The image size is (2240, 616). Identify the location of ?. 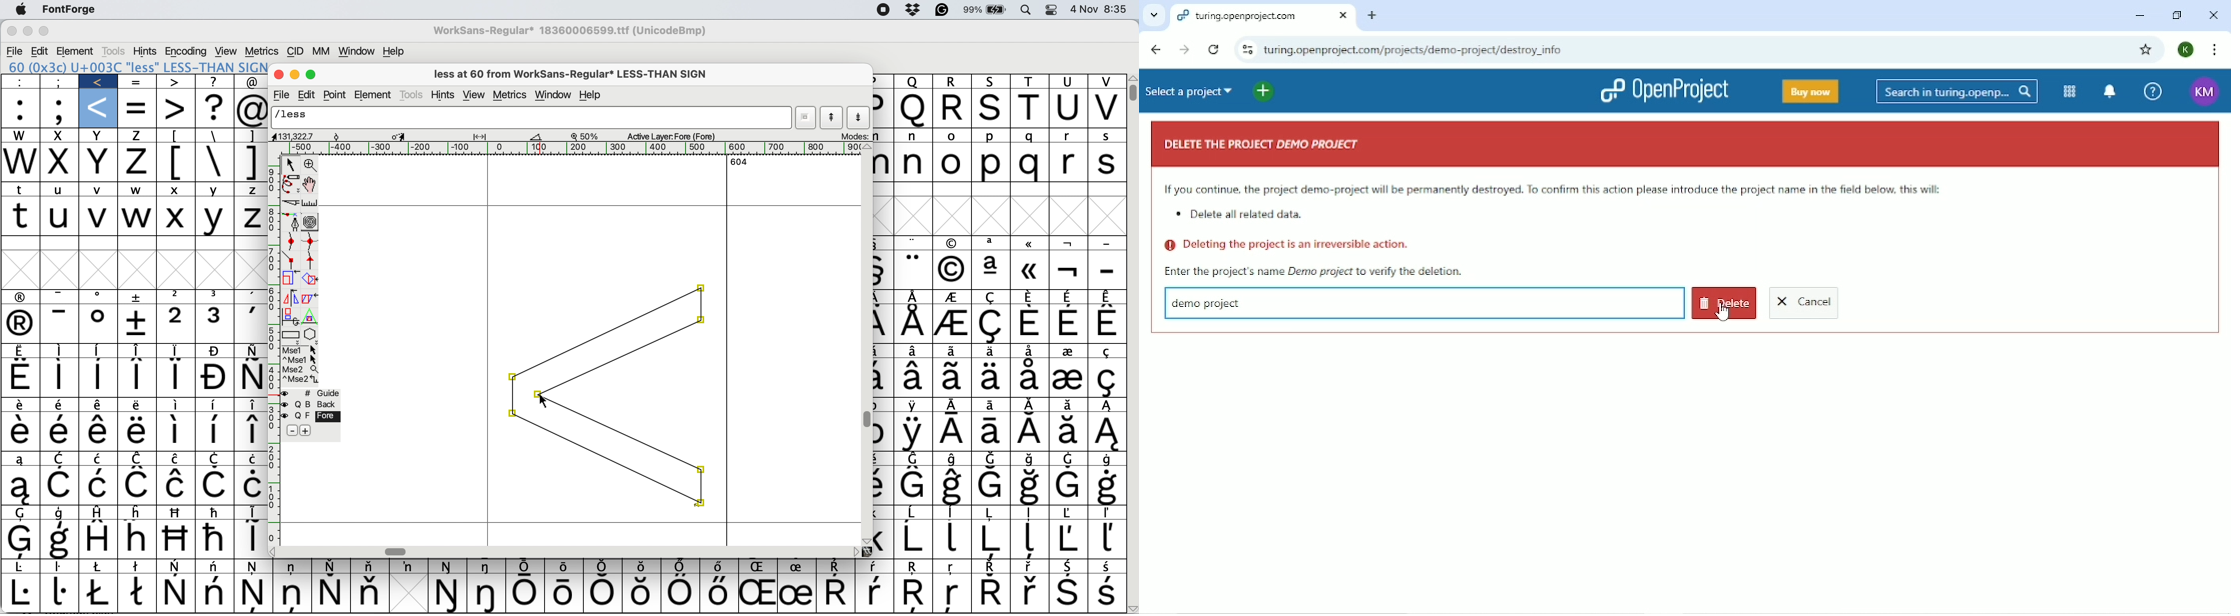
(216, 81).